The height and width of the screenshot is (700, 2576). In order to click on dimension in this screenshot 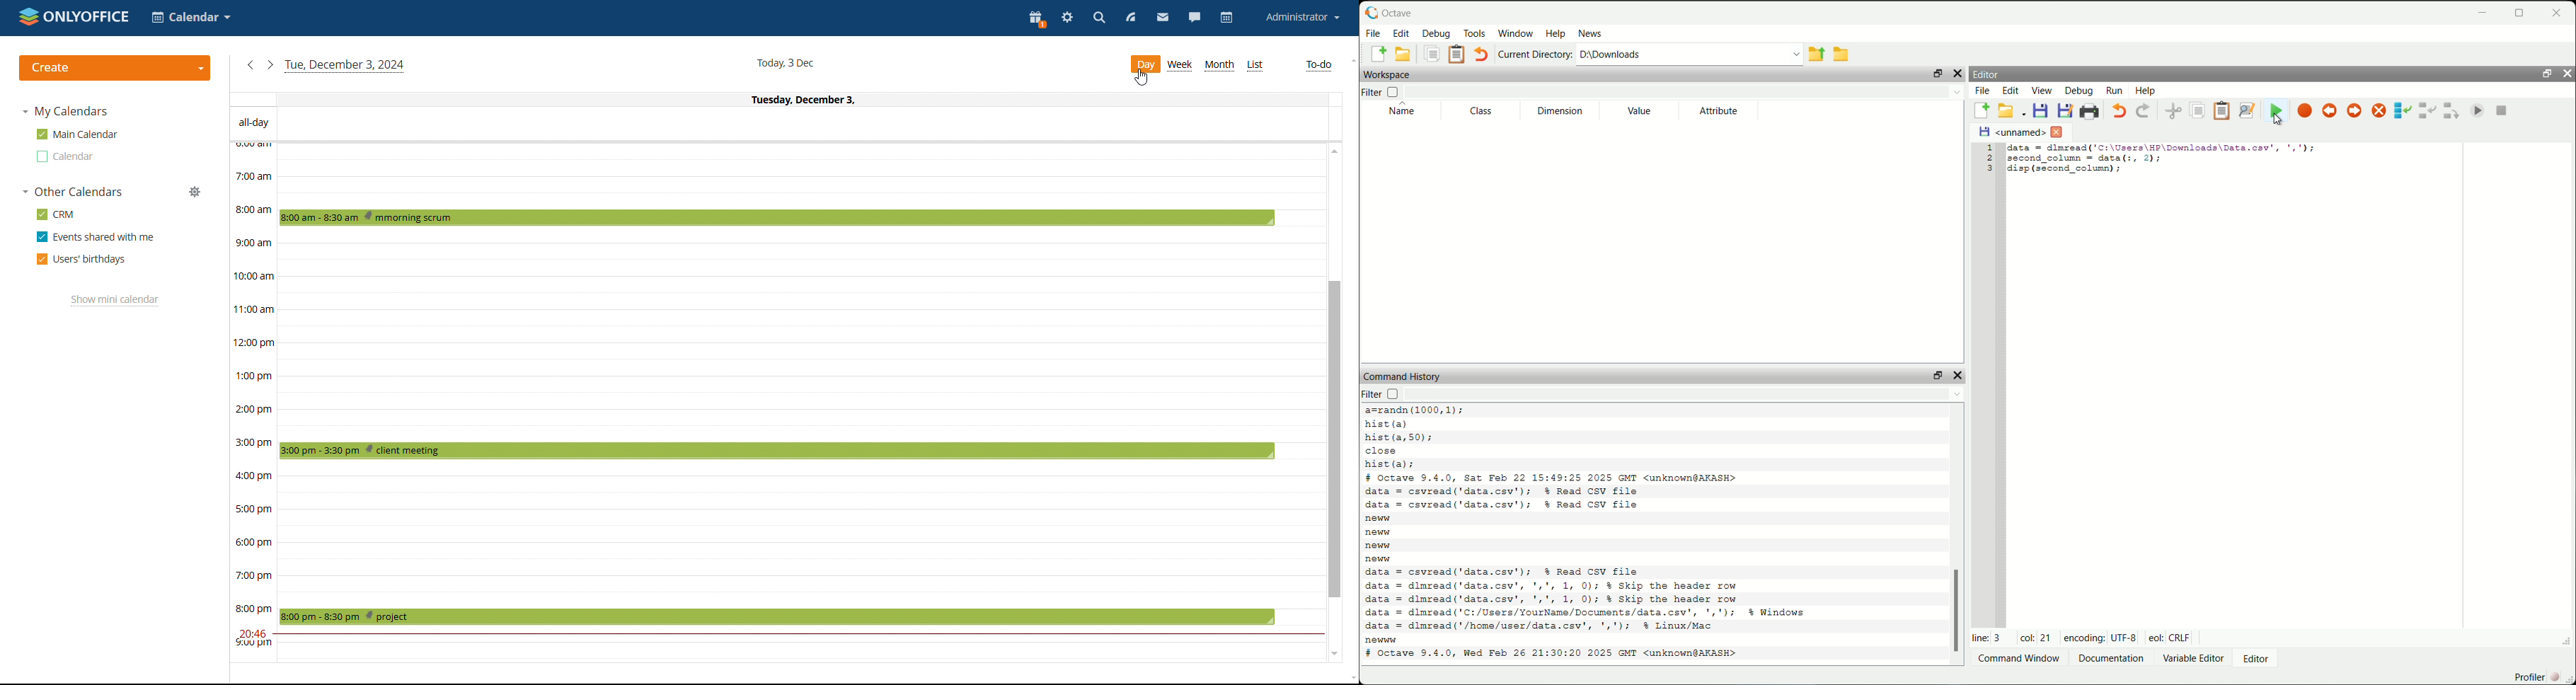, I will do `click(1557, 111)`.